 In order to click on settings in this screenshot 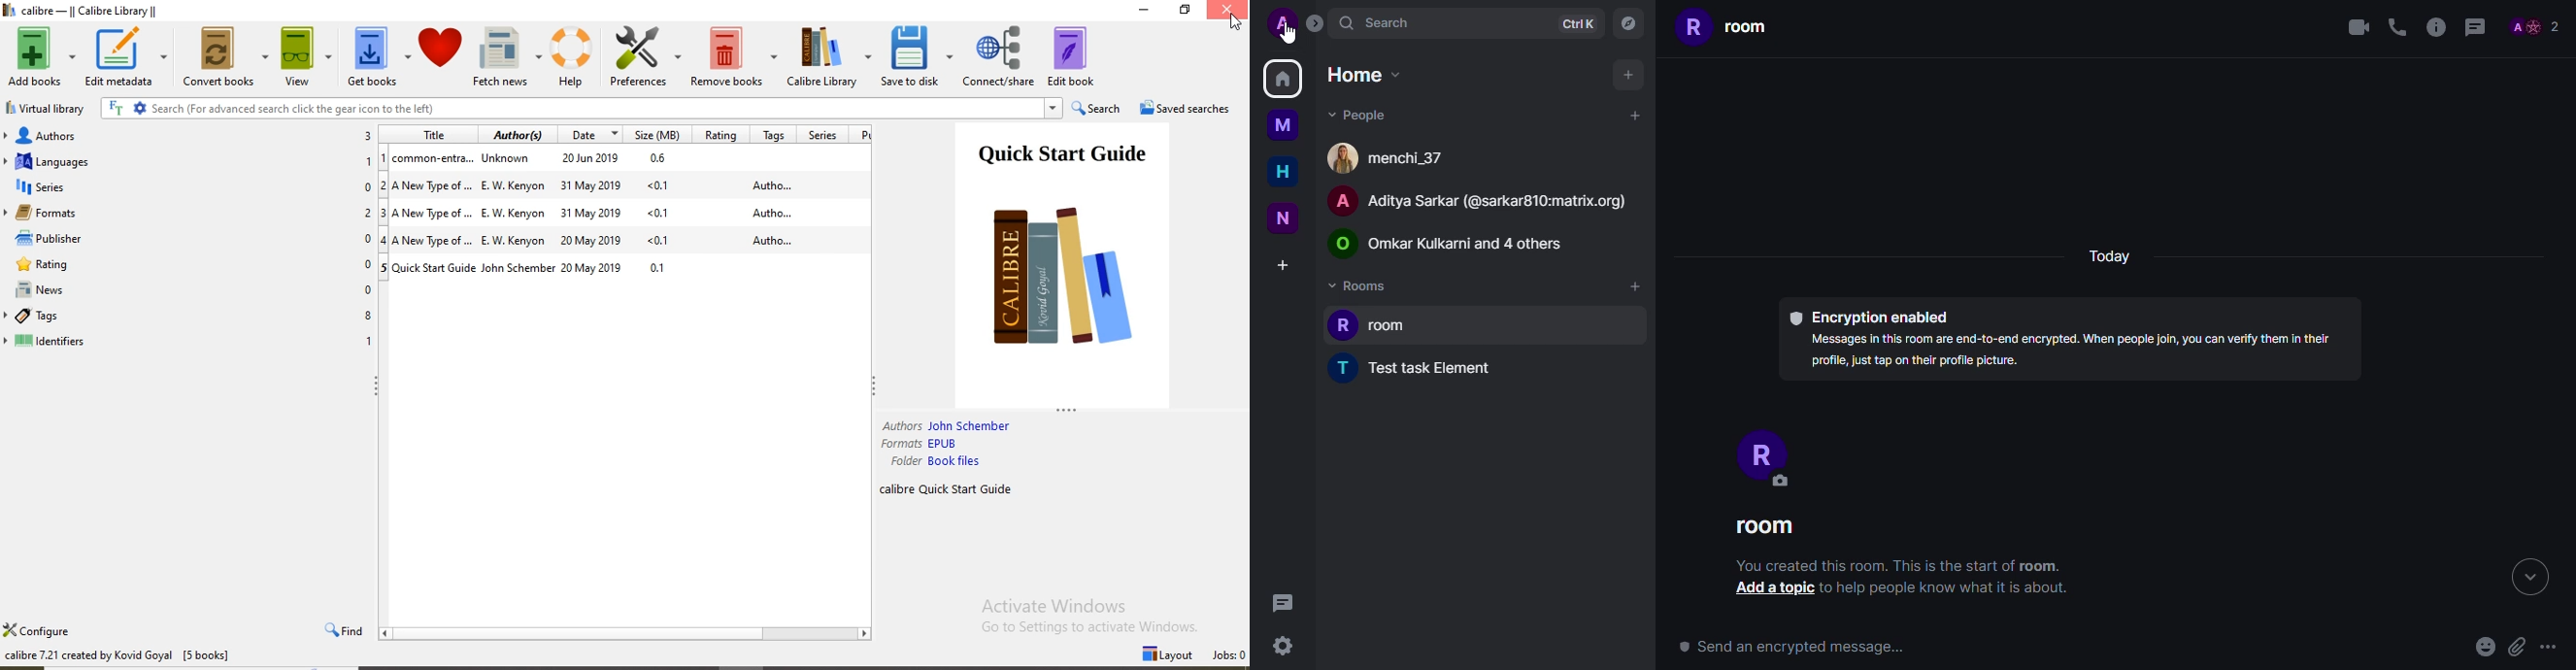, I will do `click(1283, 646)`.